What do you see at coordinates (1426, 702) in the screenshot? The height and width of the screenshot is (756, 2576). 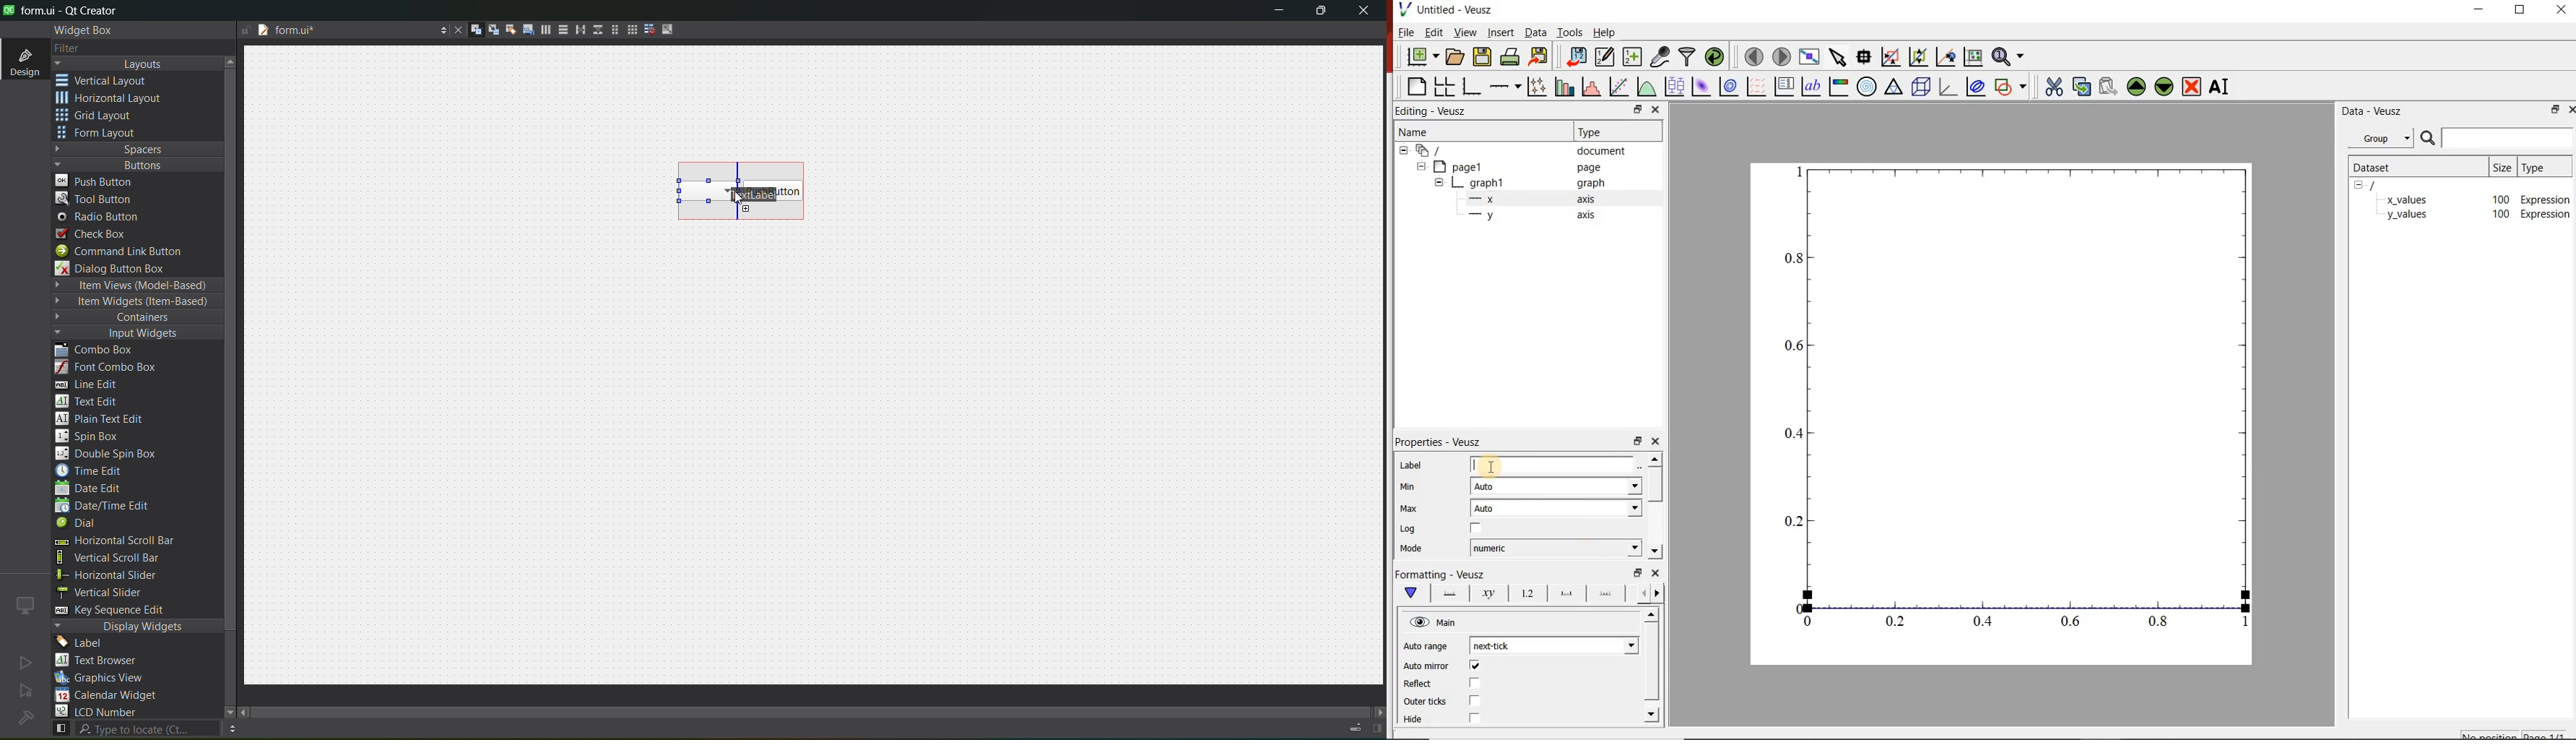 I see `Outer ticks` at bounding box center [1426, 702].